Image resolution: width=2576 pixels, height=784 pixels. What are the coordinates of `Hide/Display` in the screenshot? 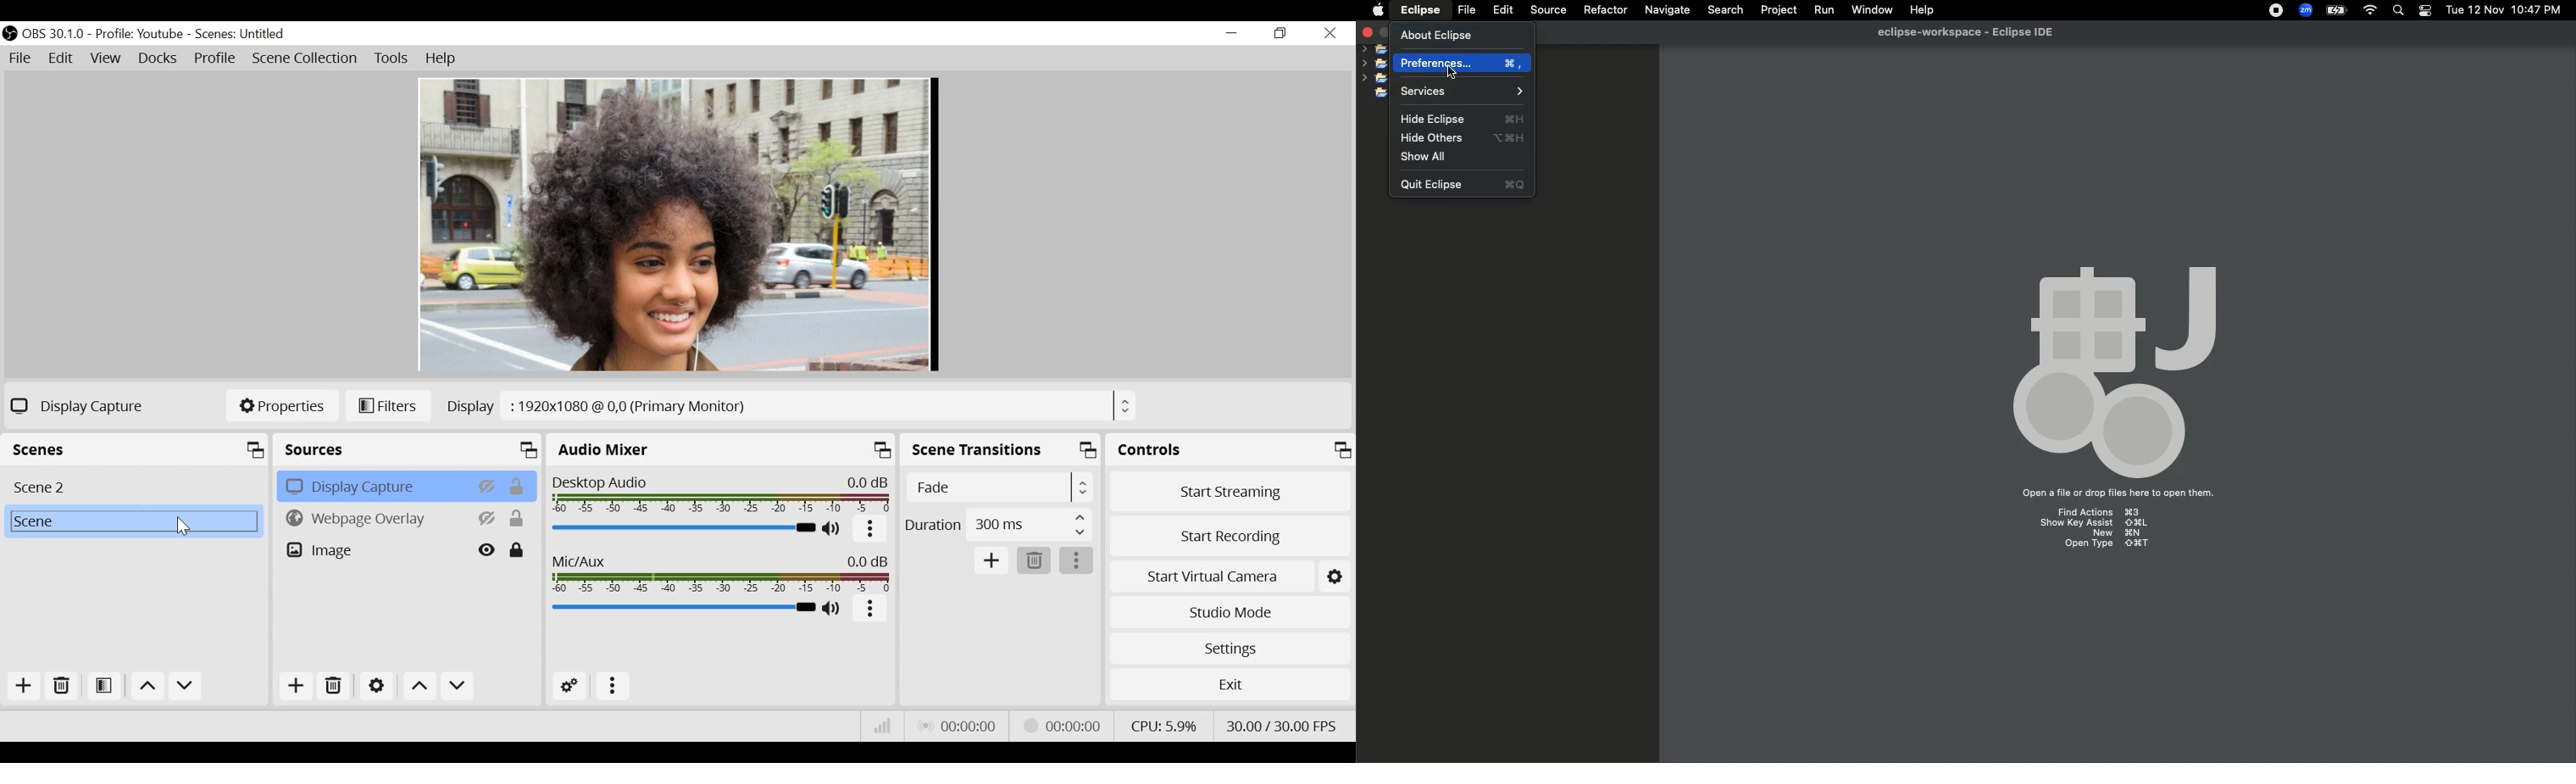 It's located at (486, 485).